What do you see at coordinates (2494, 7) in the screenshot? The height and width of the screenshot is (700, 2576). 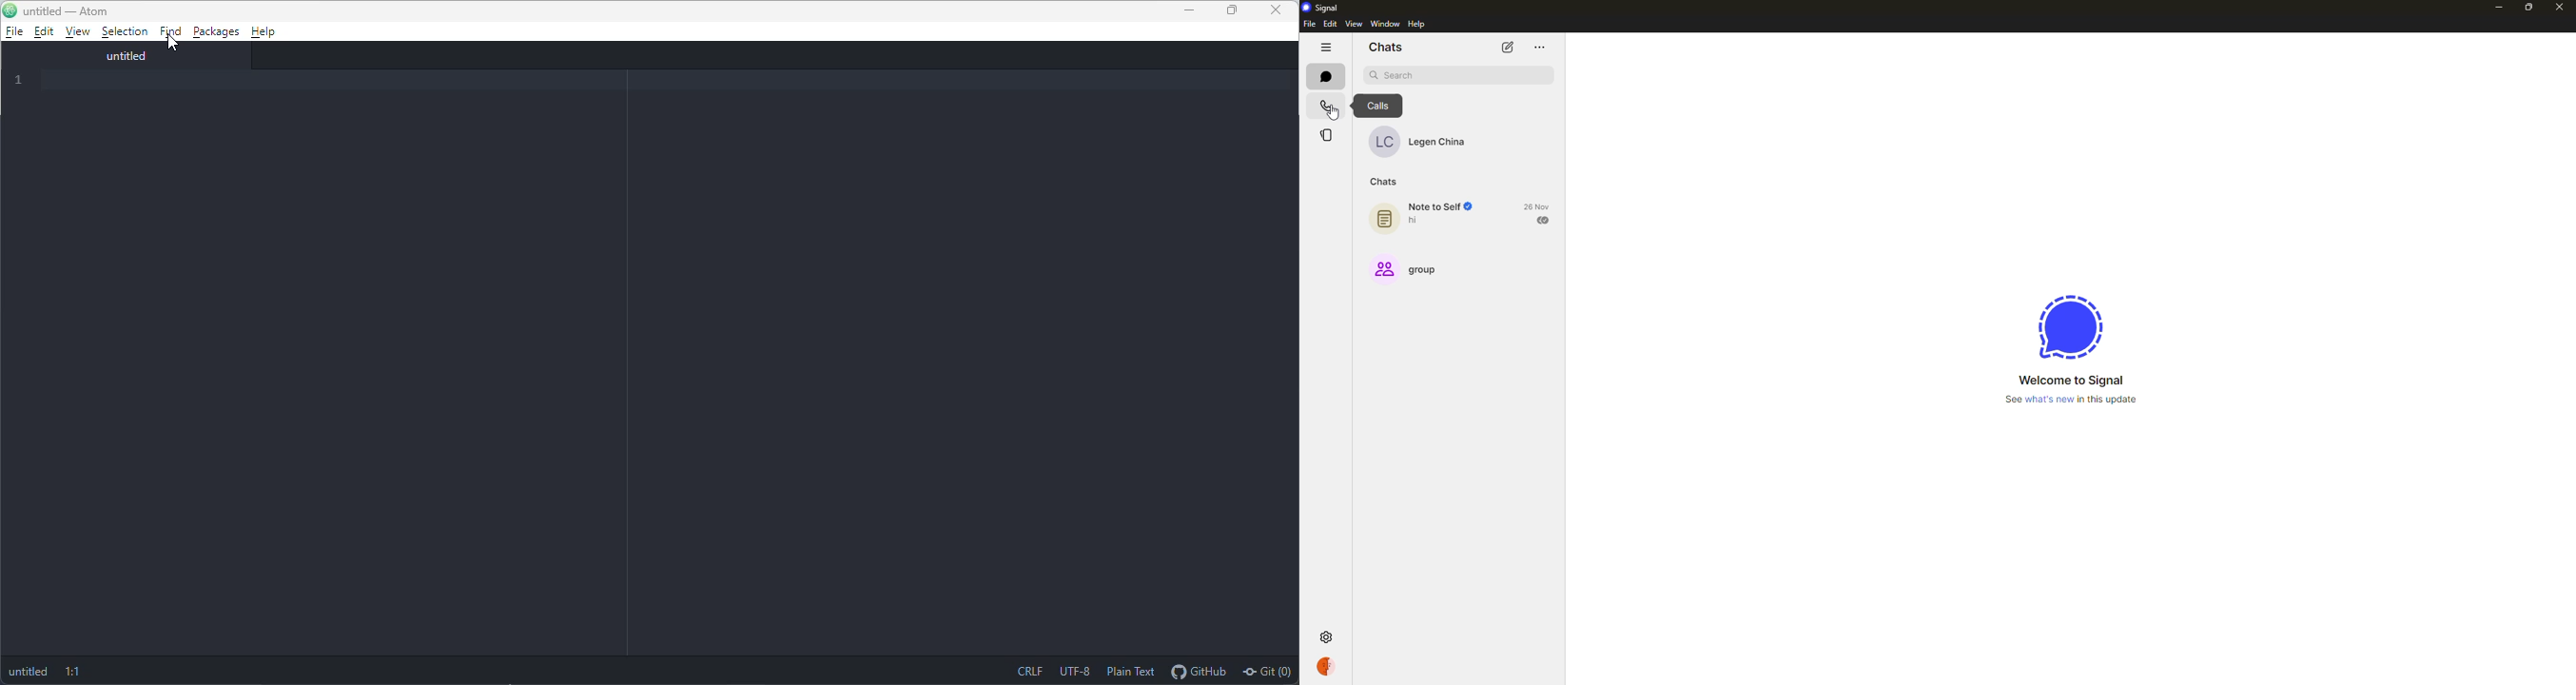 I see `` at bounding box center [2494, 7].